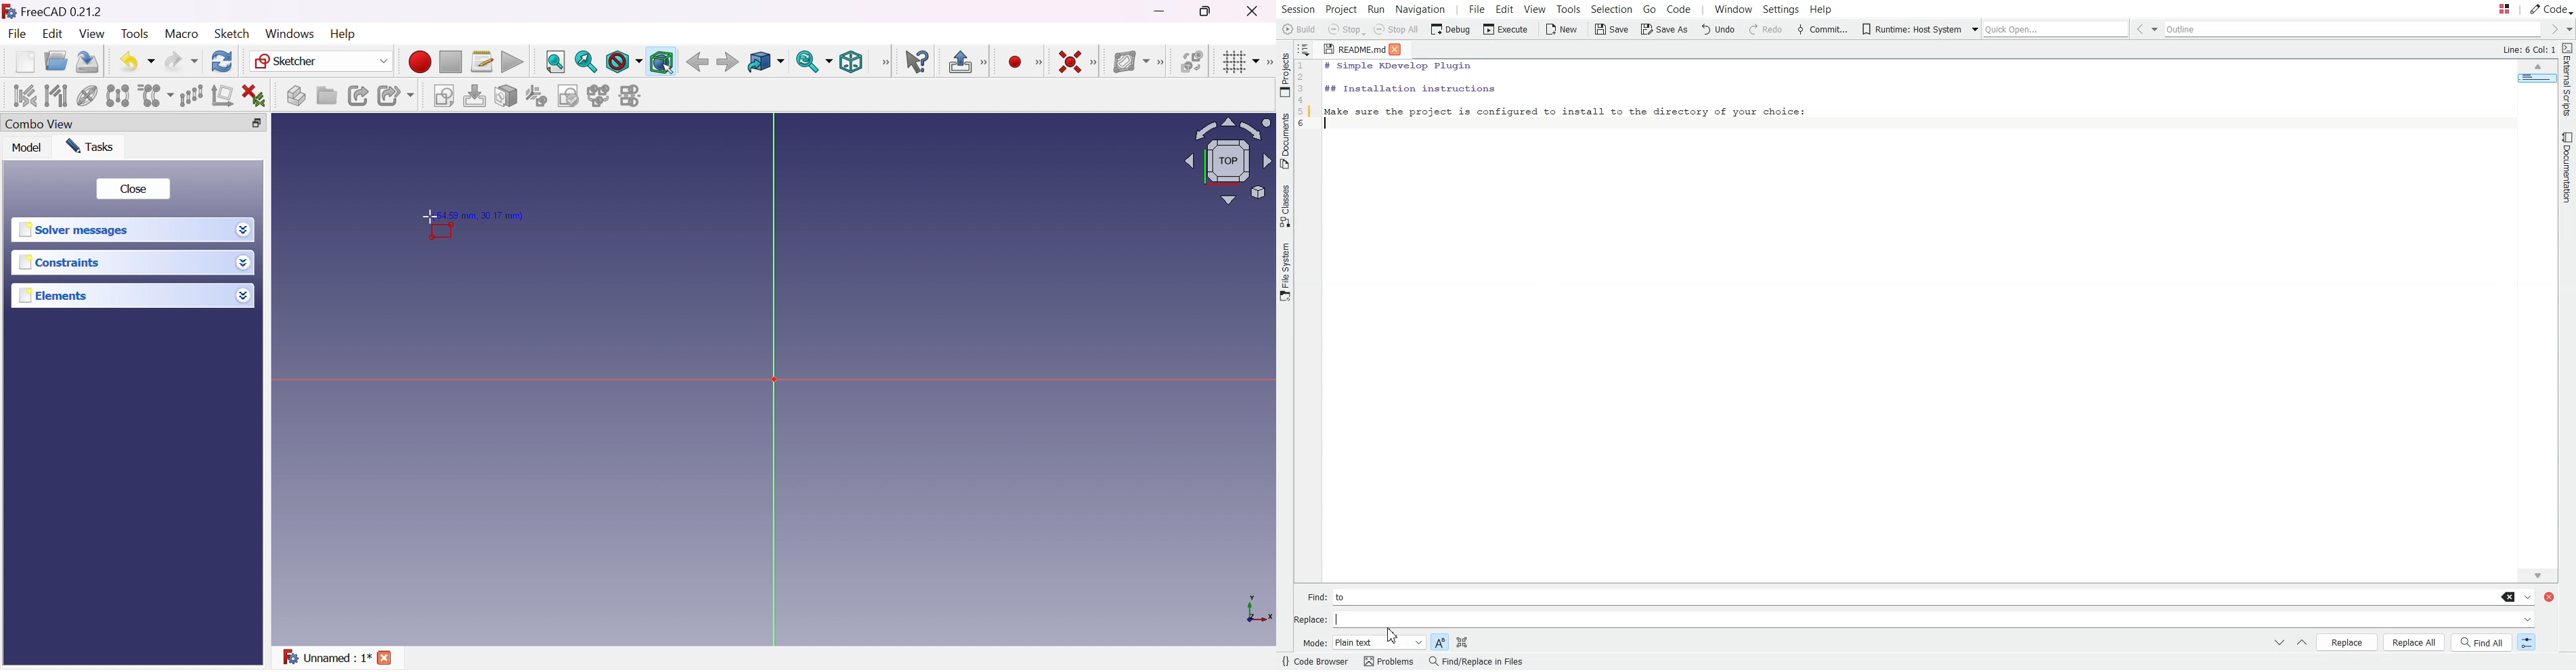 The height and width of the screenshot is (672, 2576). Describe the element at coordinates (1329, 125) in the screenshot. I see `Text Cursor` at that location.